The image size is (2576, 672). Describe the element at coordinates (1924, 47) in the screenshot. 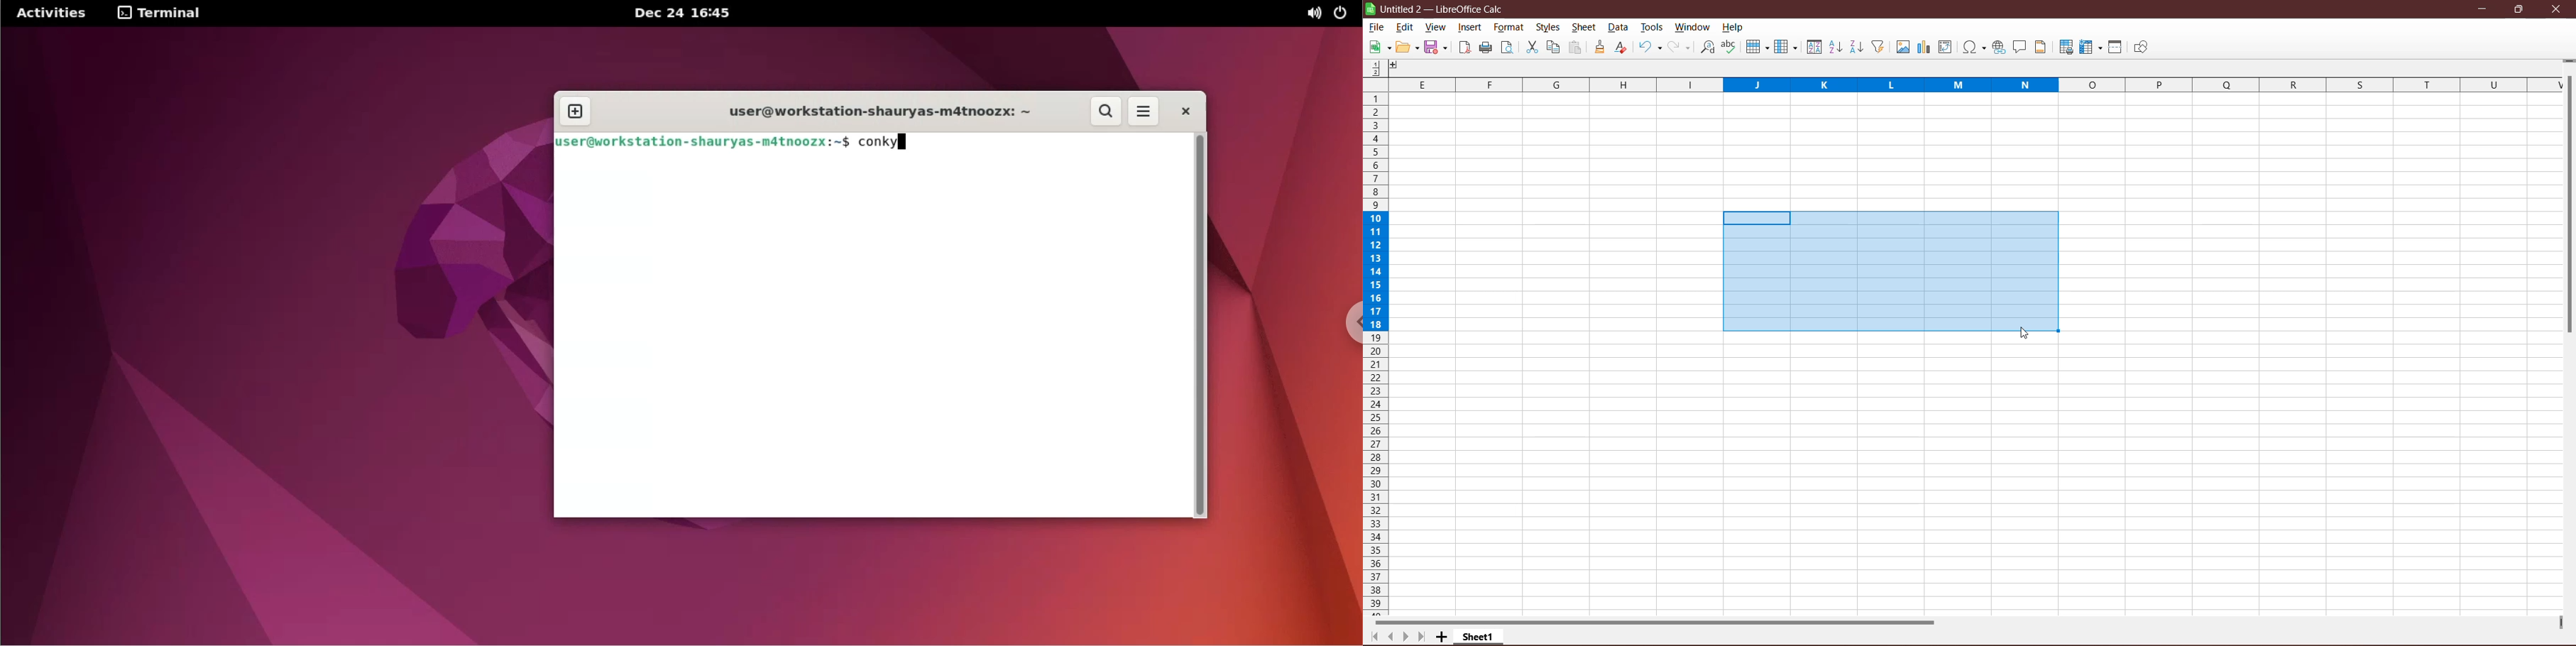

I see `Insert Poll` at that location.